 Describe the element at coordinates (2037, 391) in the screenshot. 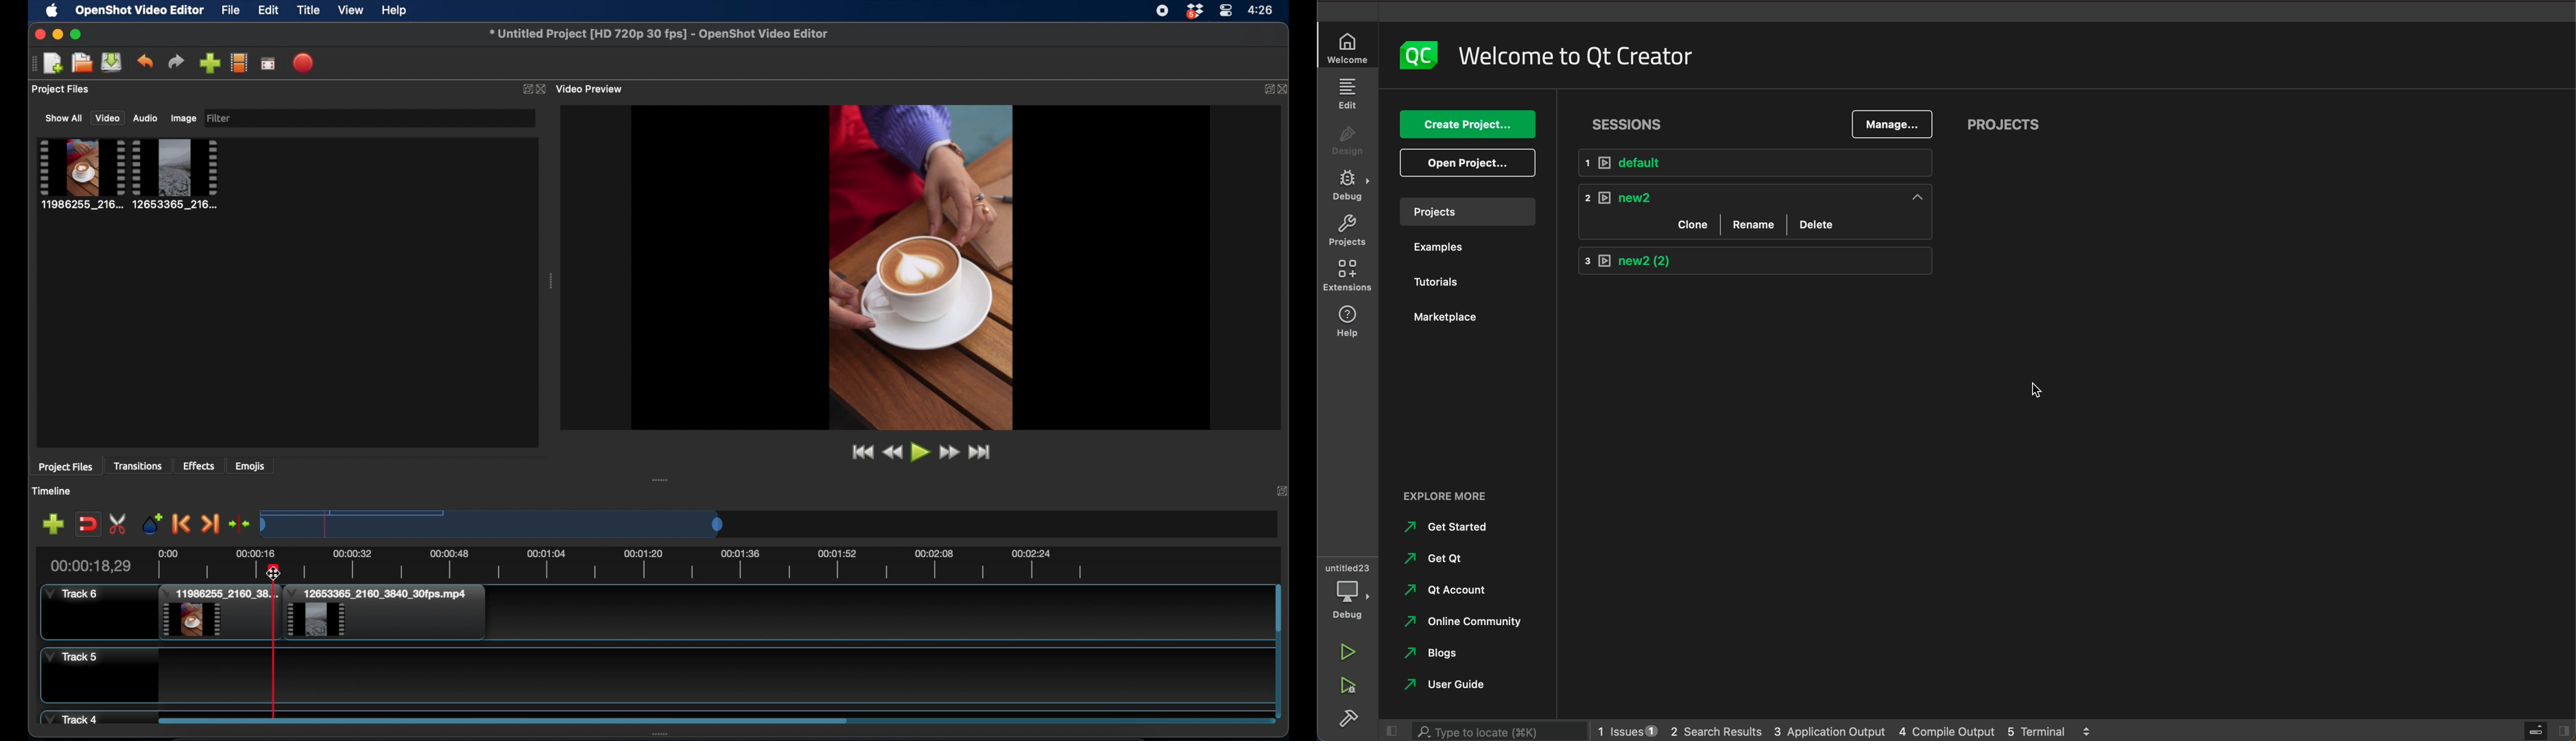

I see `curser` at that location.